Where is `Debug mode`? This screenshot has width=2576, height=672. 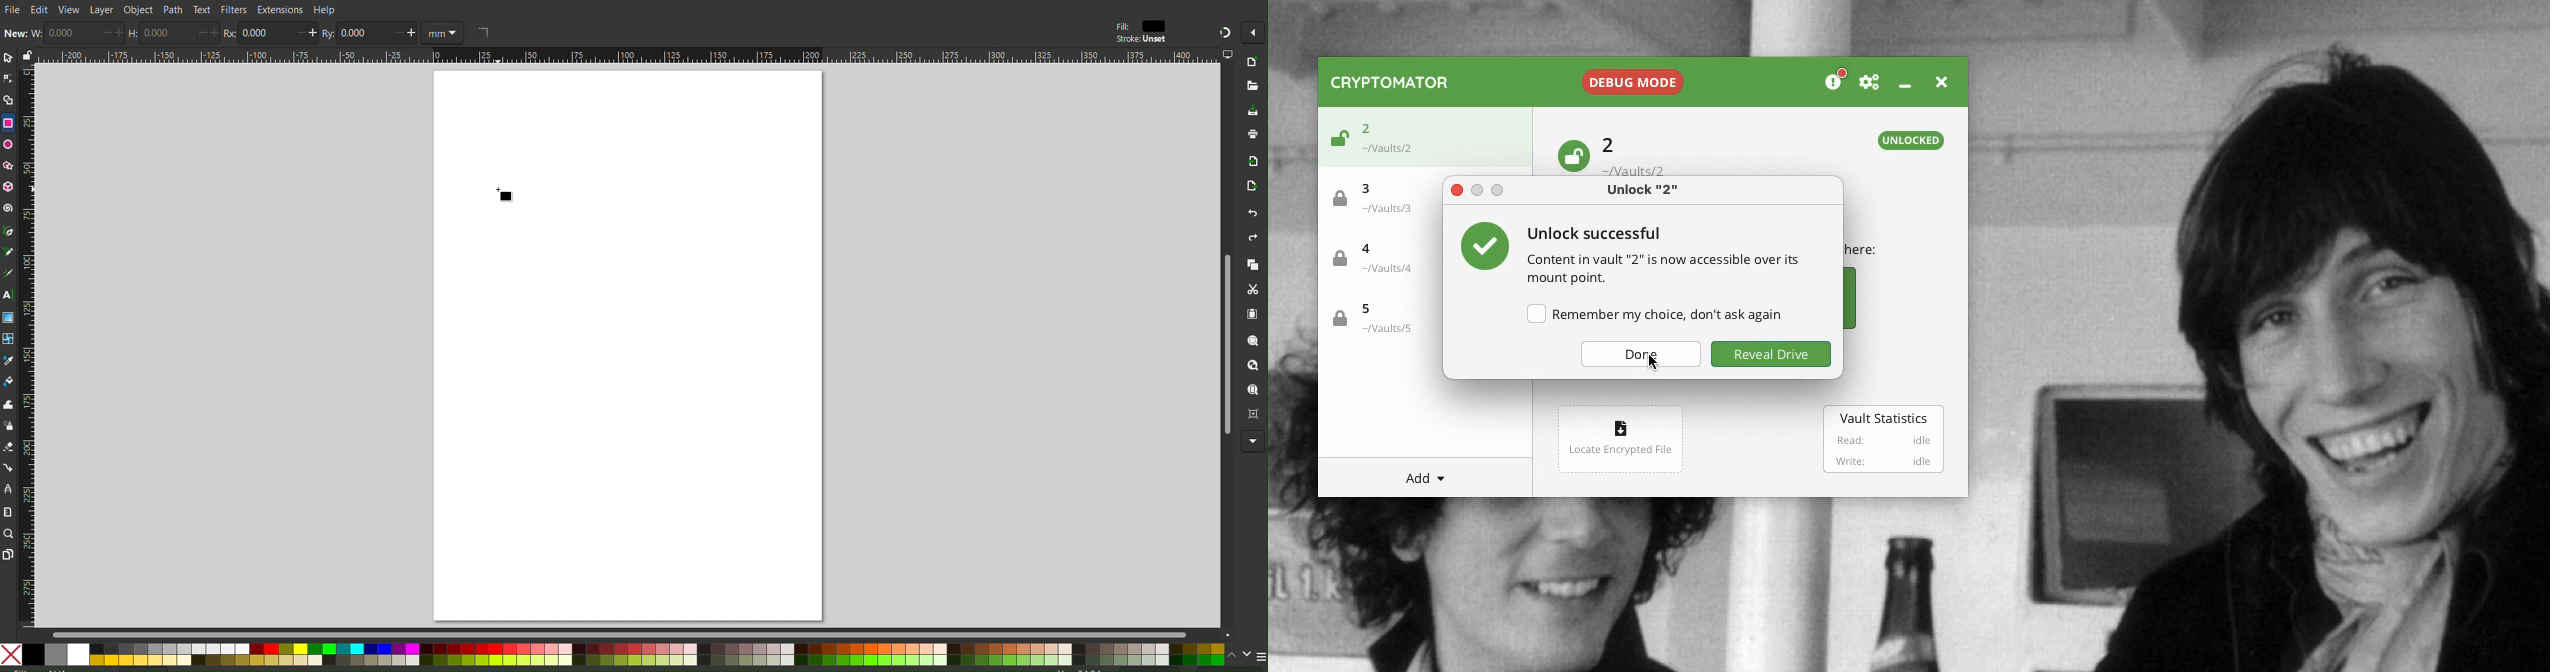
Debug mode is located at coordinates (1630, 84).